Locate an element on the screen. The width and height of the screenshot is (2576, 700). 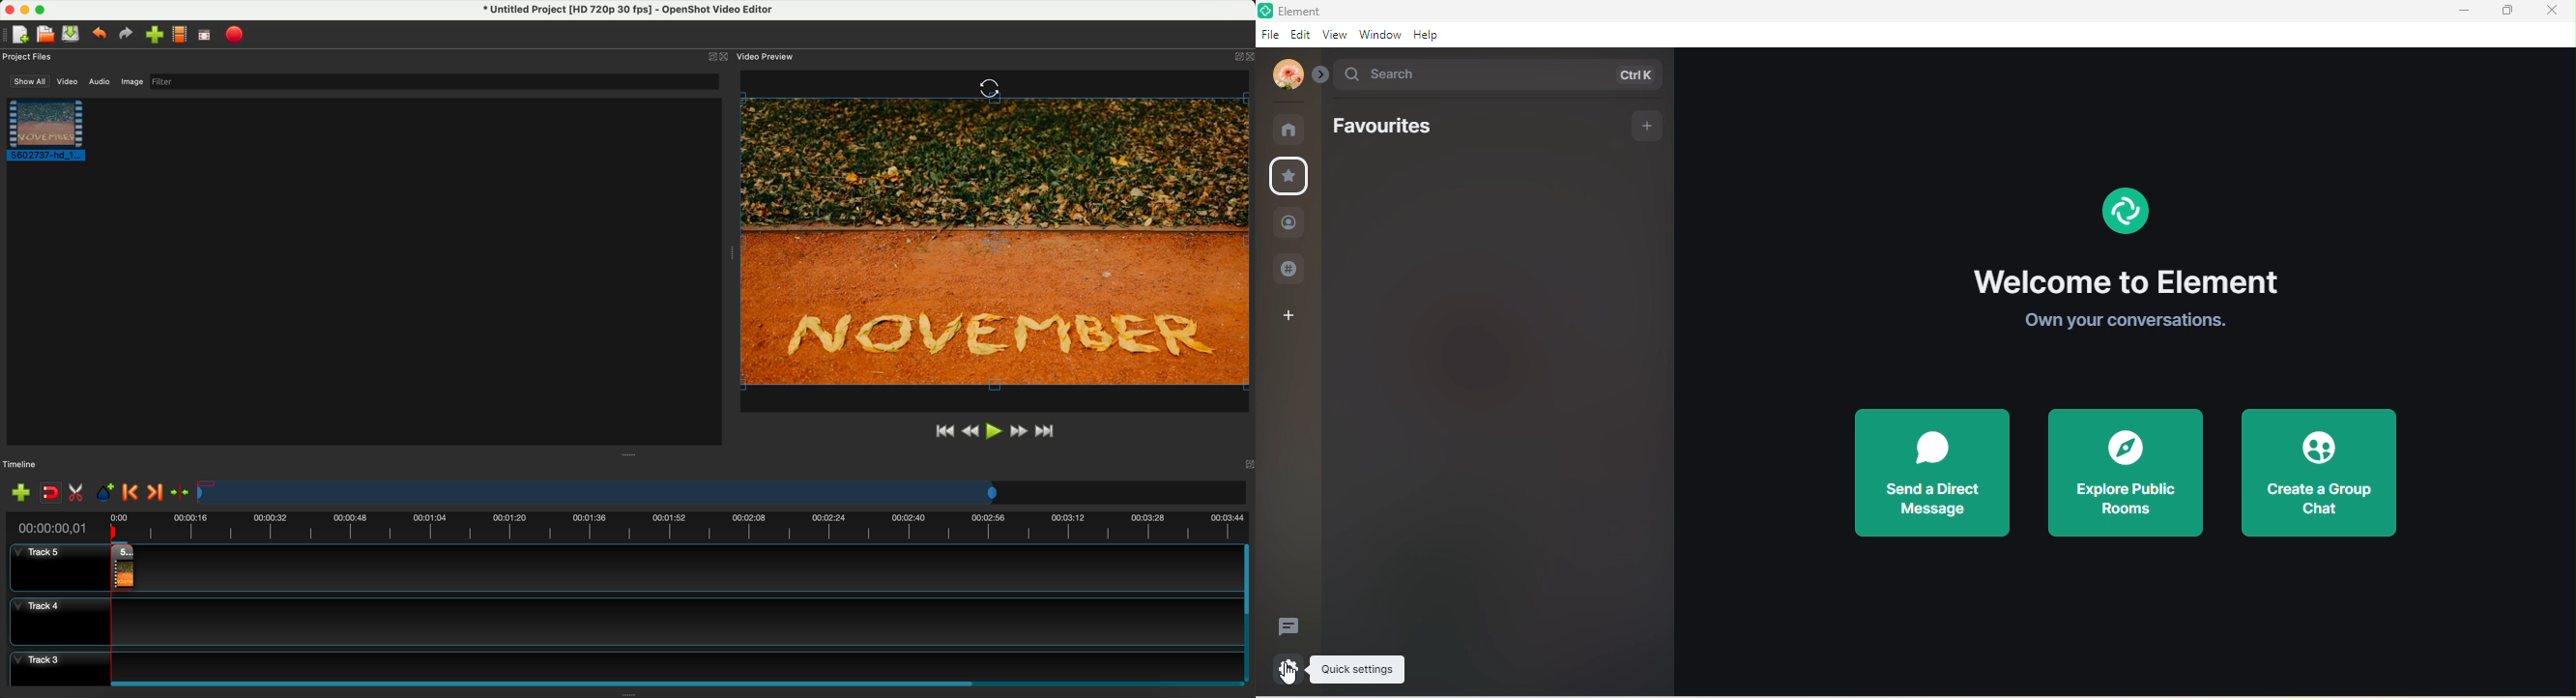
quick settings is located at coordinates (1289, 667).